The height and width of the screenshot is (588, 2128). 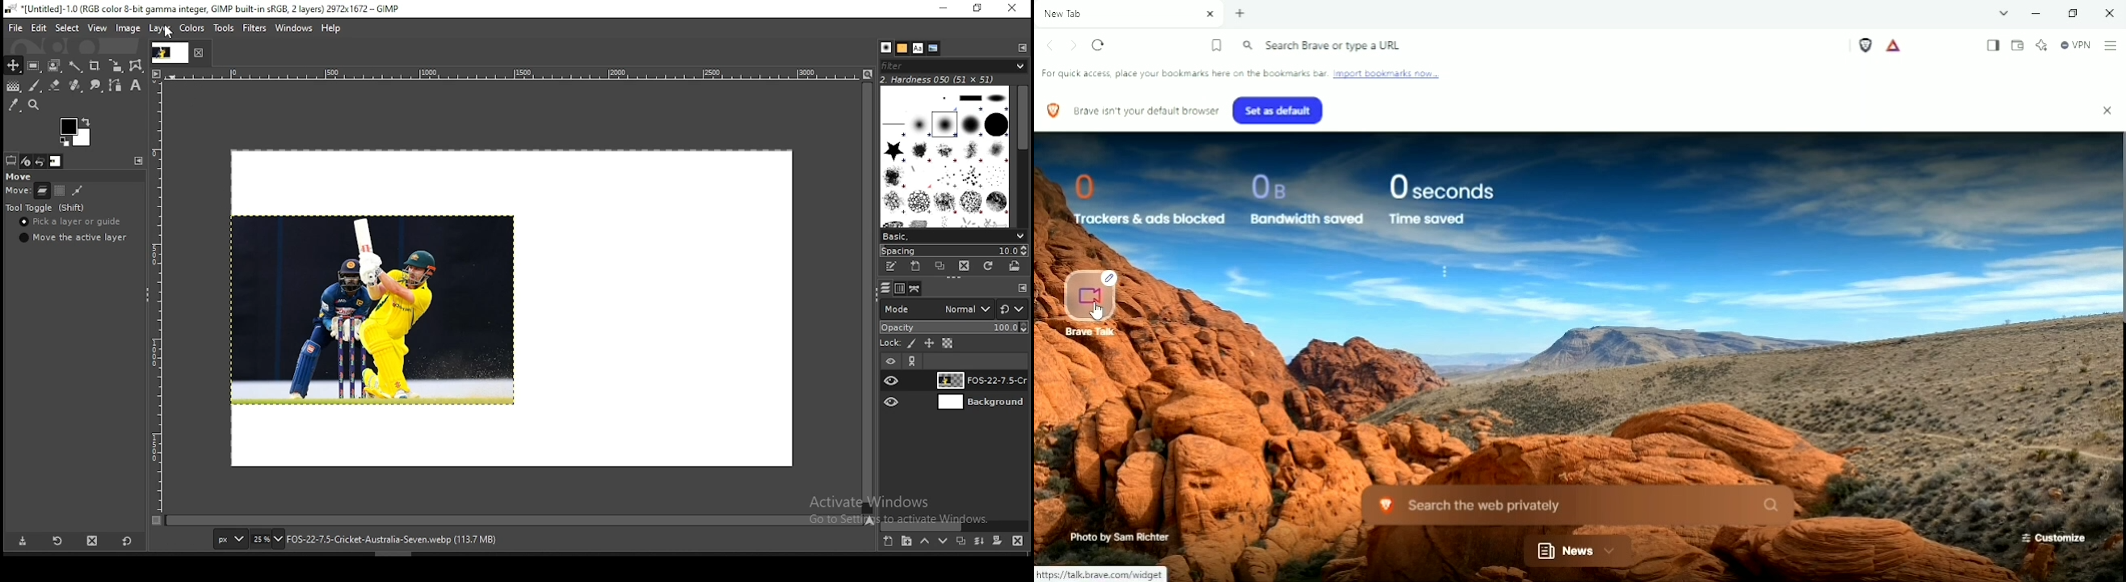 What do you see at coordinates (905, 510) in the screenshot?
I see `text` at bounding box center [905, 510].